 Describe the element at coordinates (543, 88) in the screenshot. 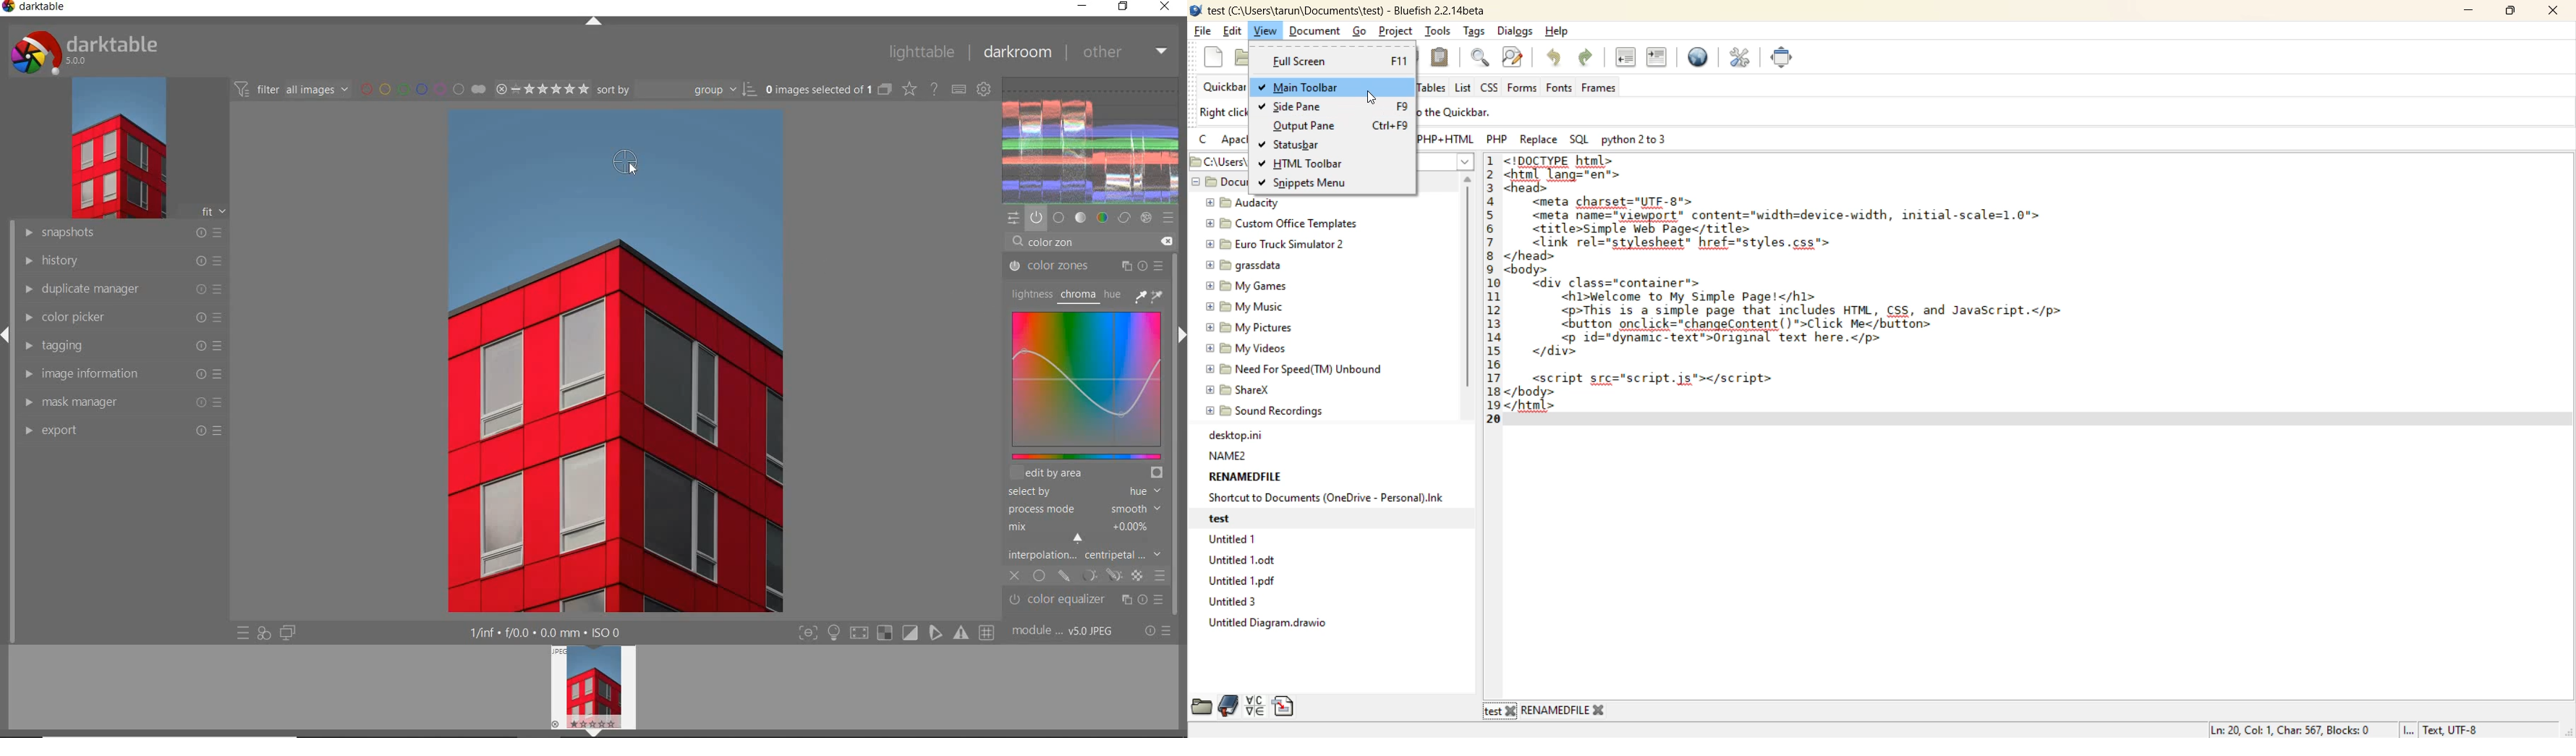

I see `selected Image range rating` at that location.